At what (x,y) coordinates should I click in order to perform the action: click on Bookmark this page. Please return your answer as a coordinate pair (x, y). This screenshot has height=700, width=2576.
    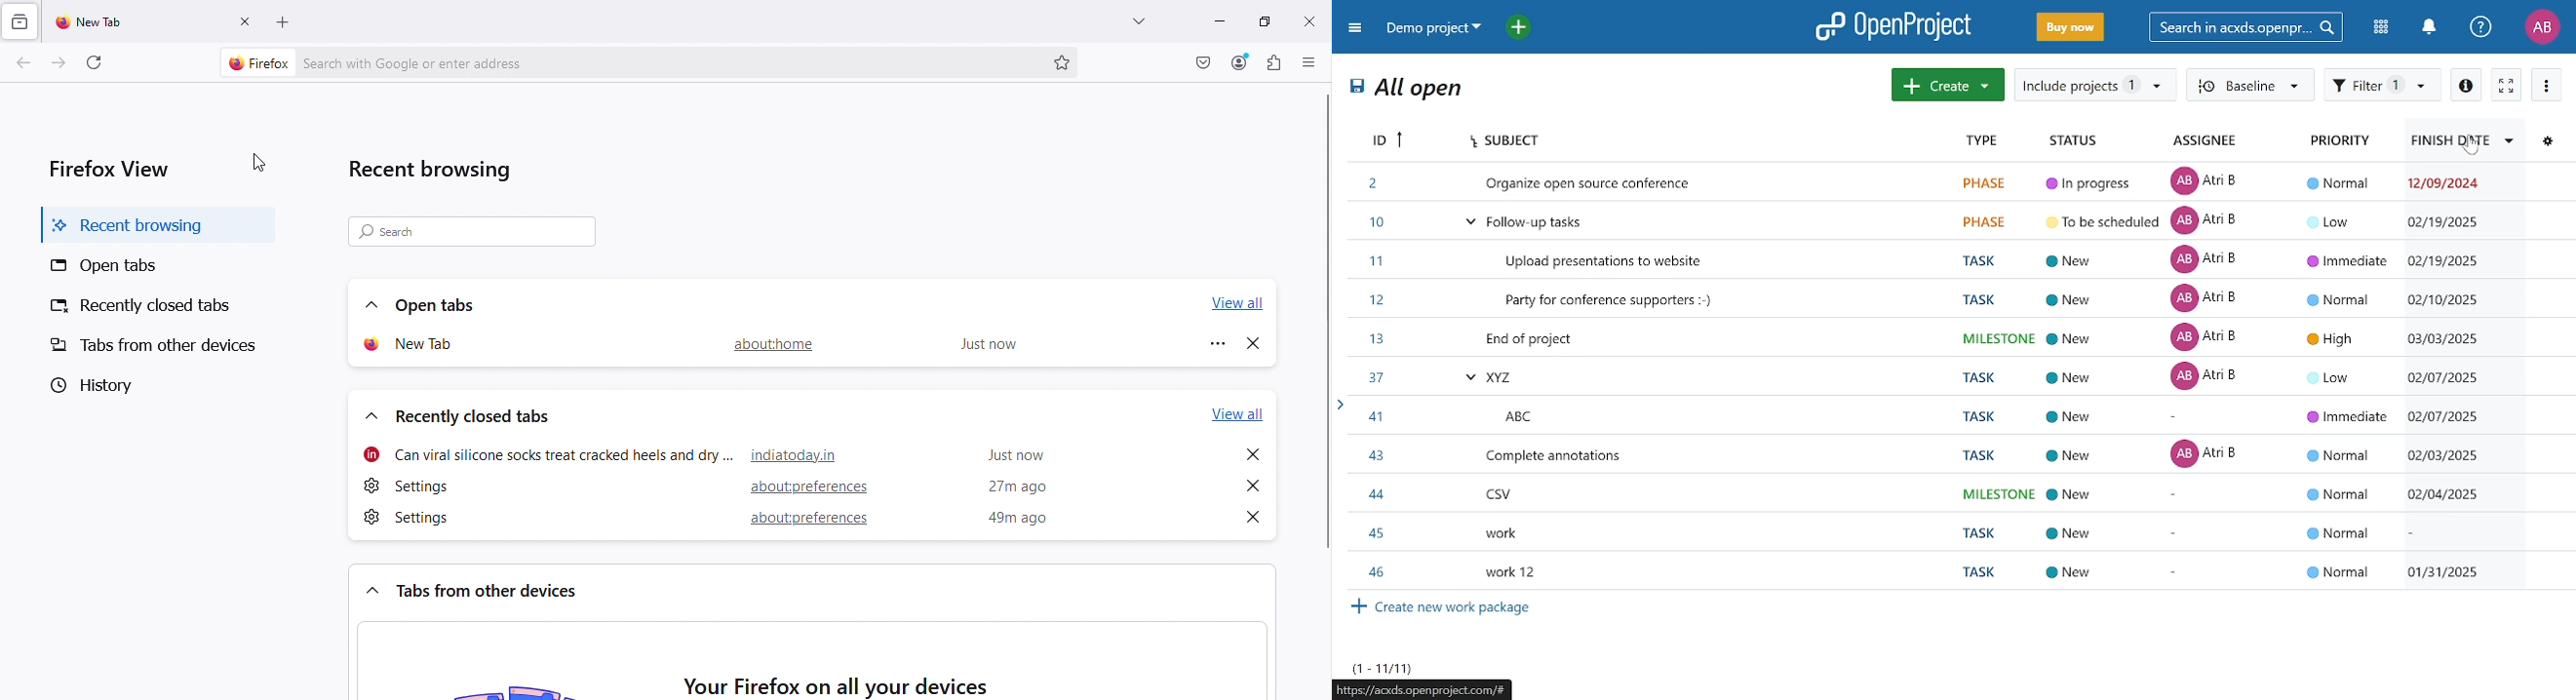
    Looking at the image, I should click on (1067, 64).